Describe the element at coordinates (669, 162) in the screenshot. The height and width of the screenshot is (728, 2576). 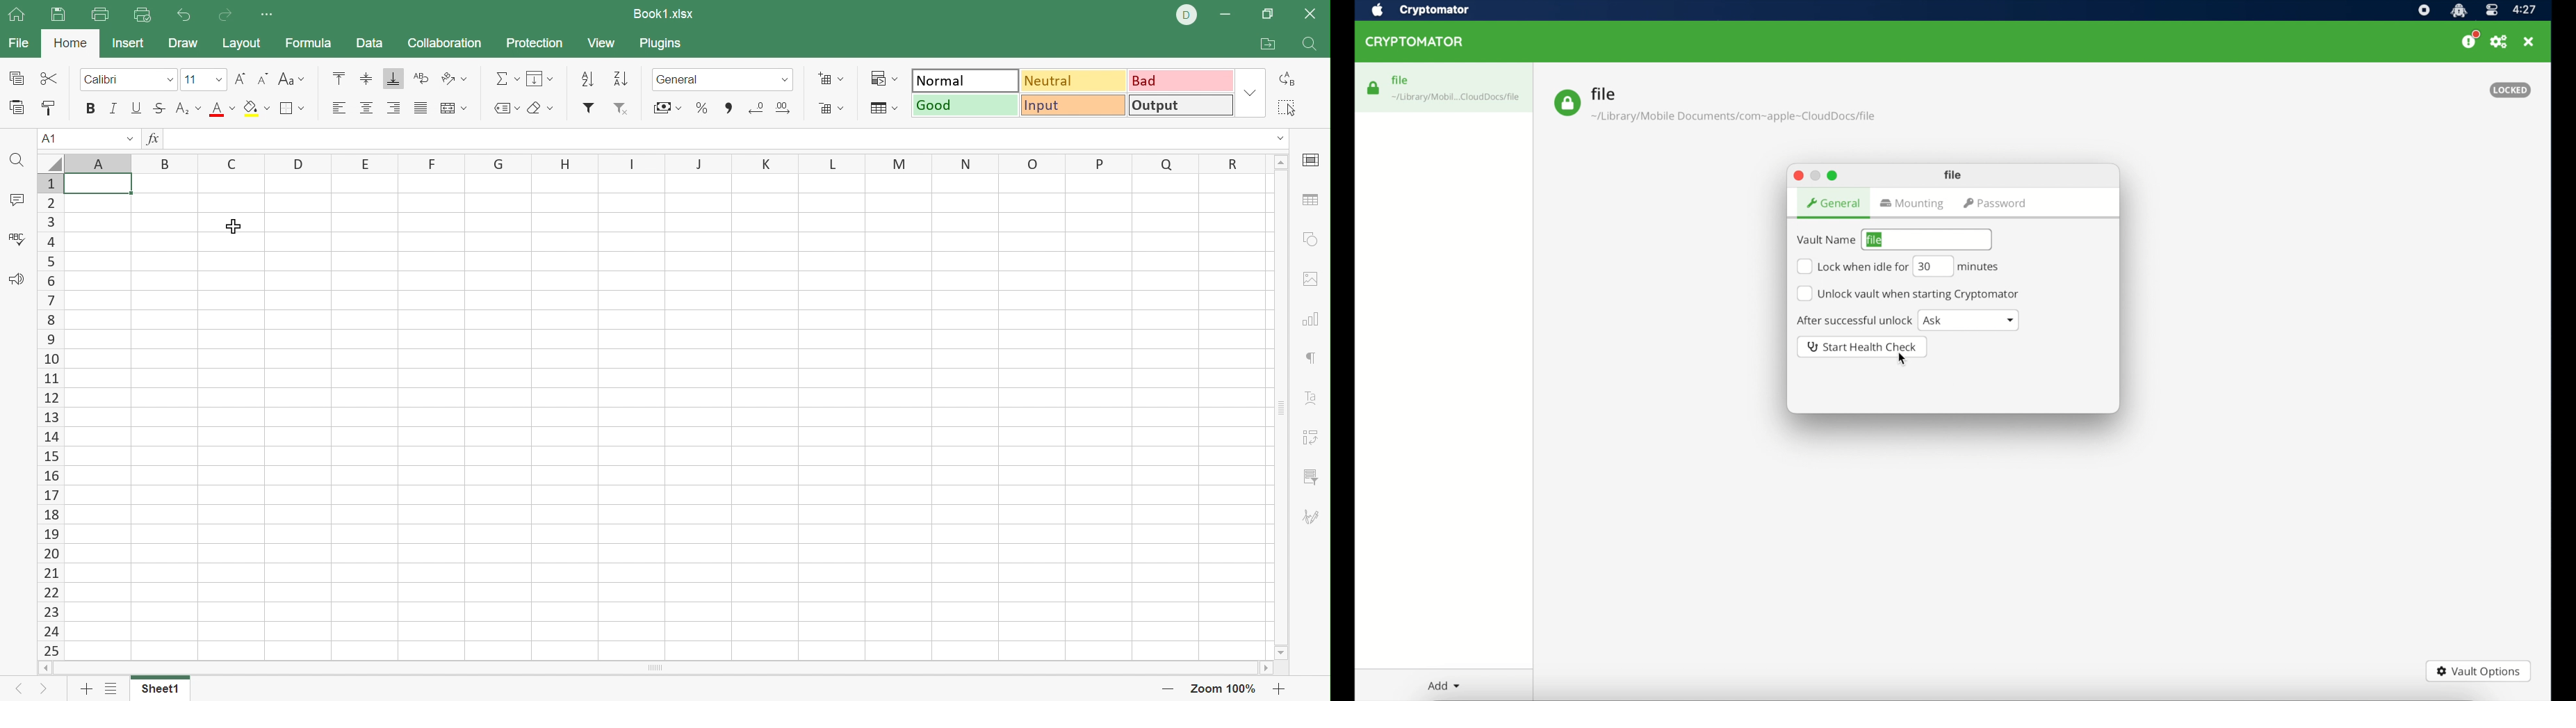
I see `Column names` at that location.